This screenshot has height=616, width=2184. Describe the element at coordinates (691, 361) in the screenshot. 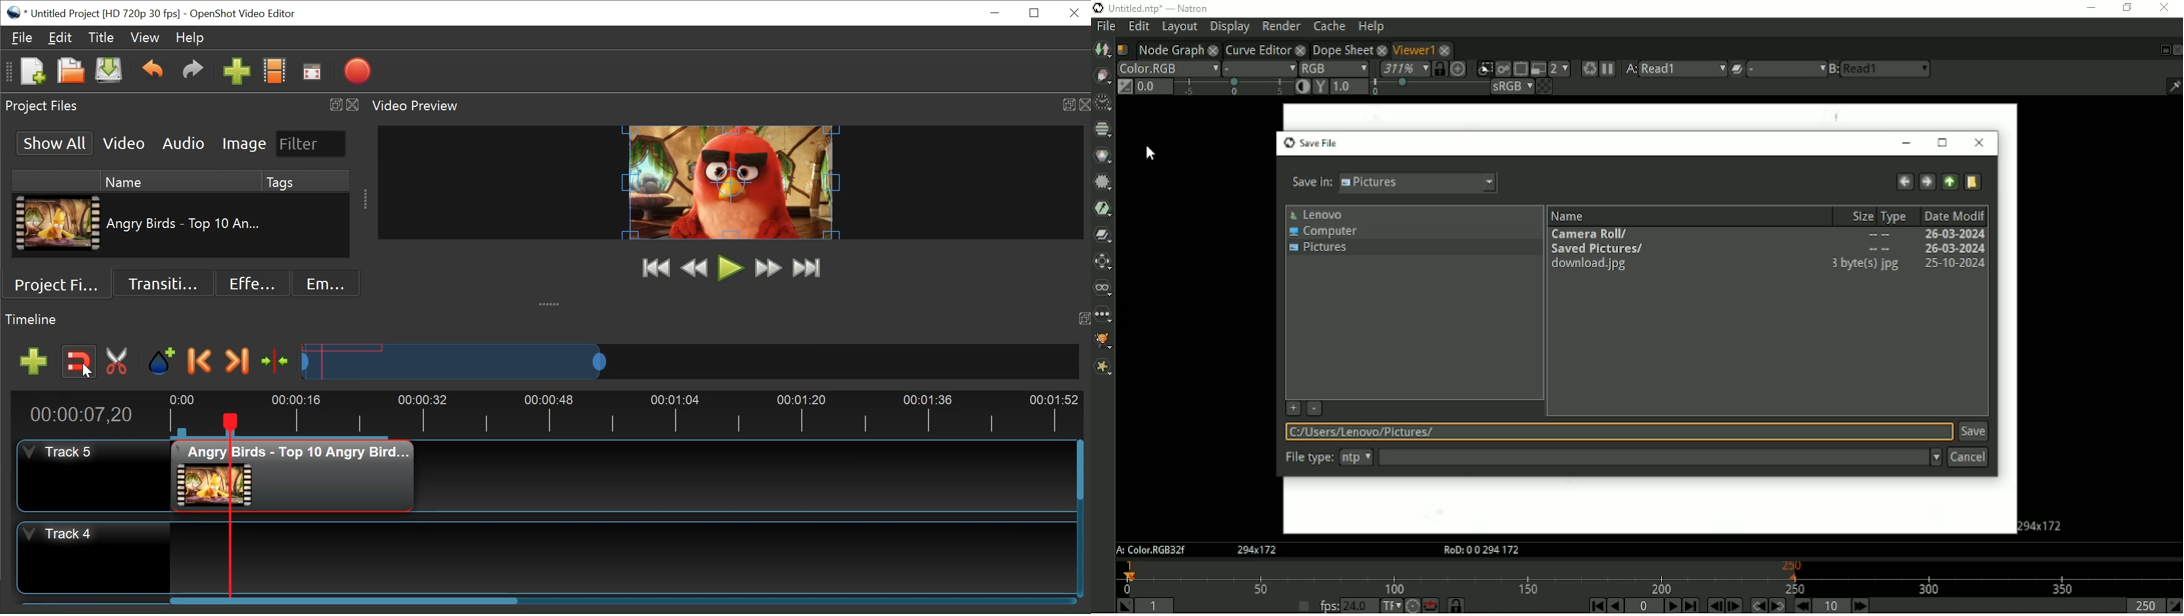

I see `Zoom Slider` at that location.